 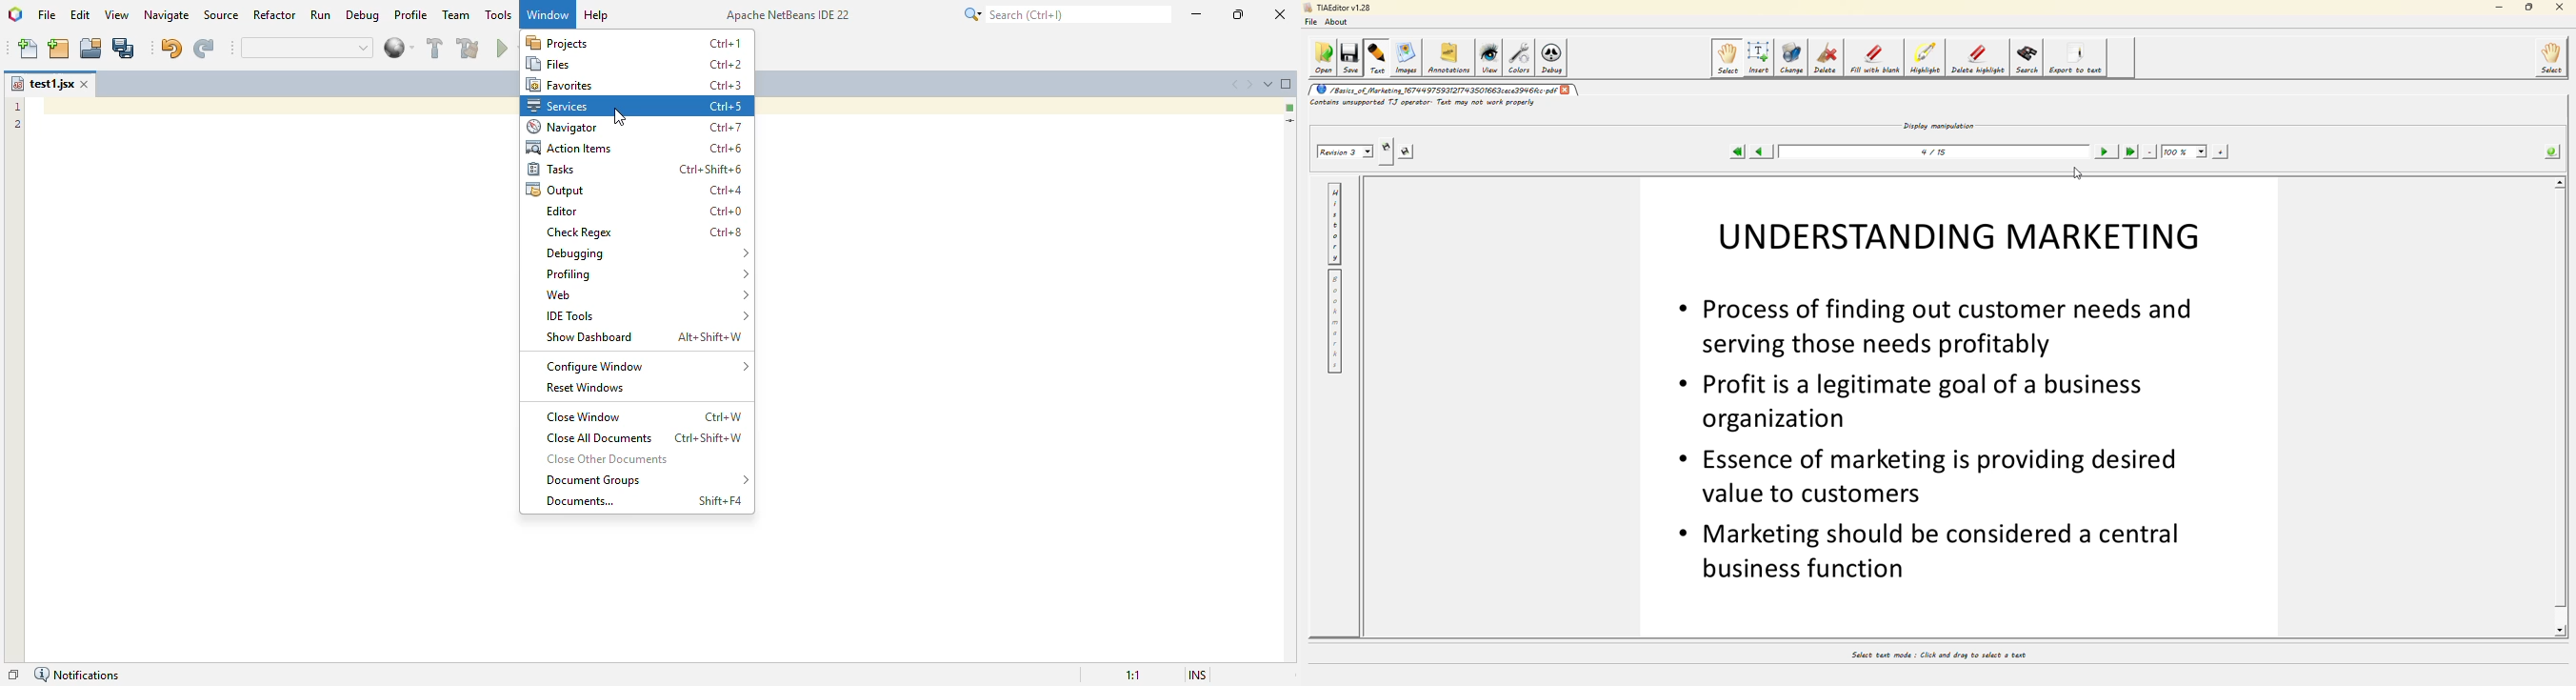 I want to click on close, so click(x=86, y=84).